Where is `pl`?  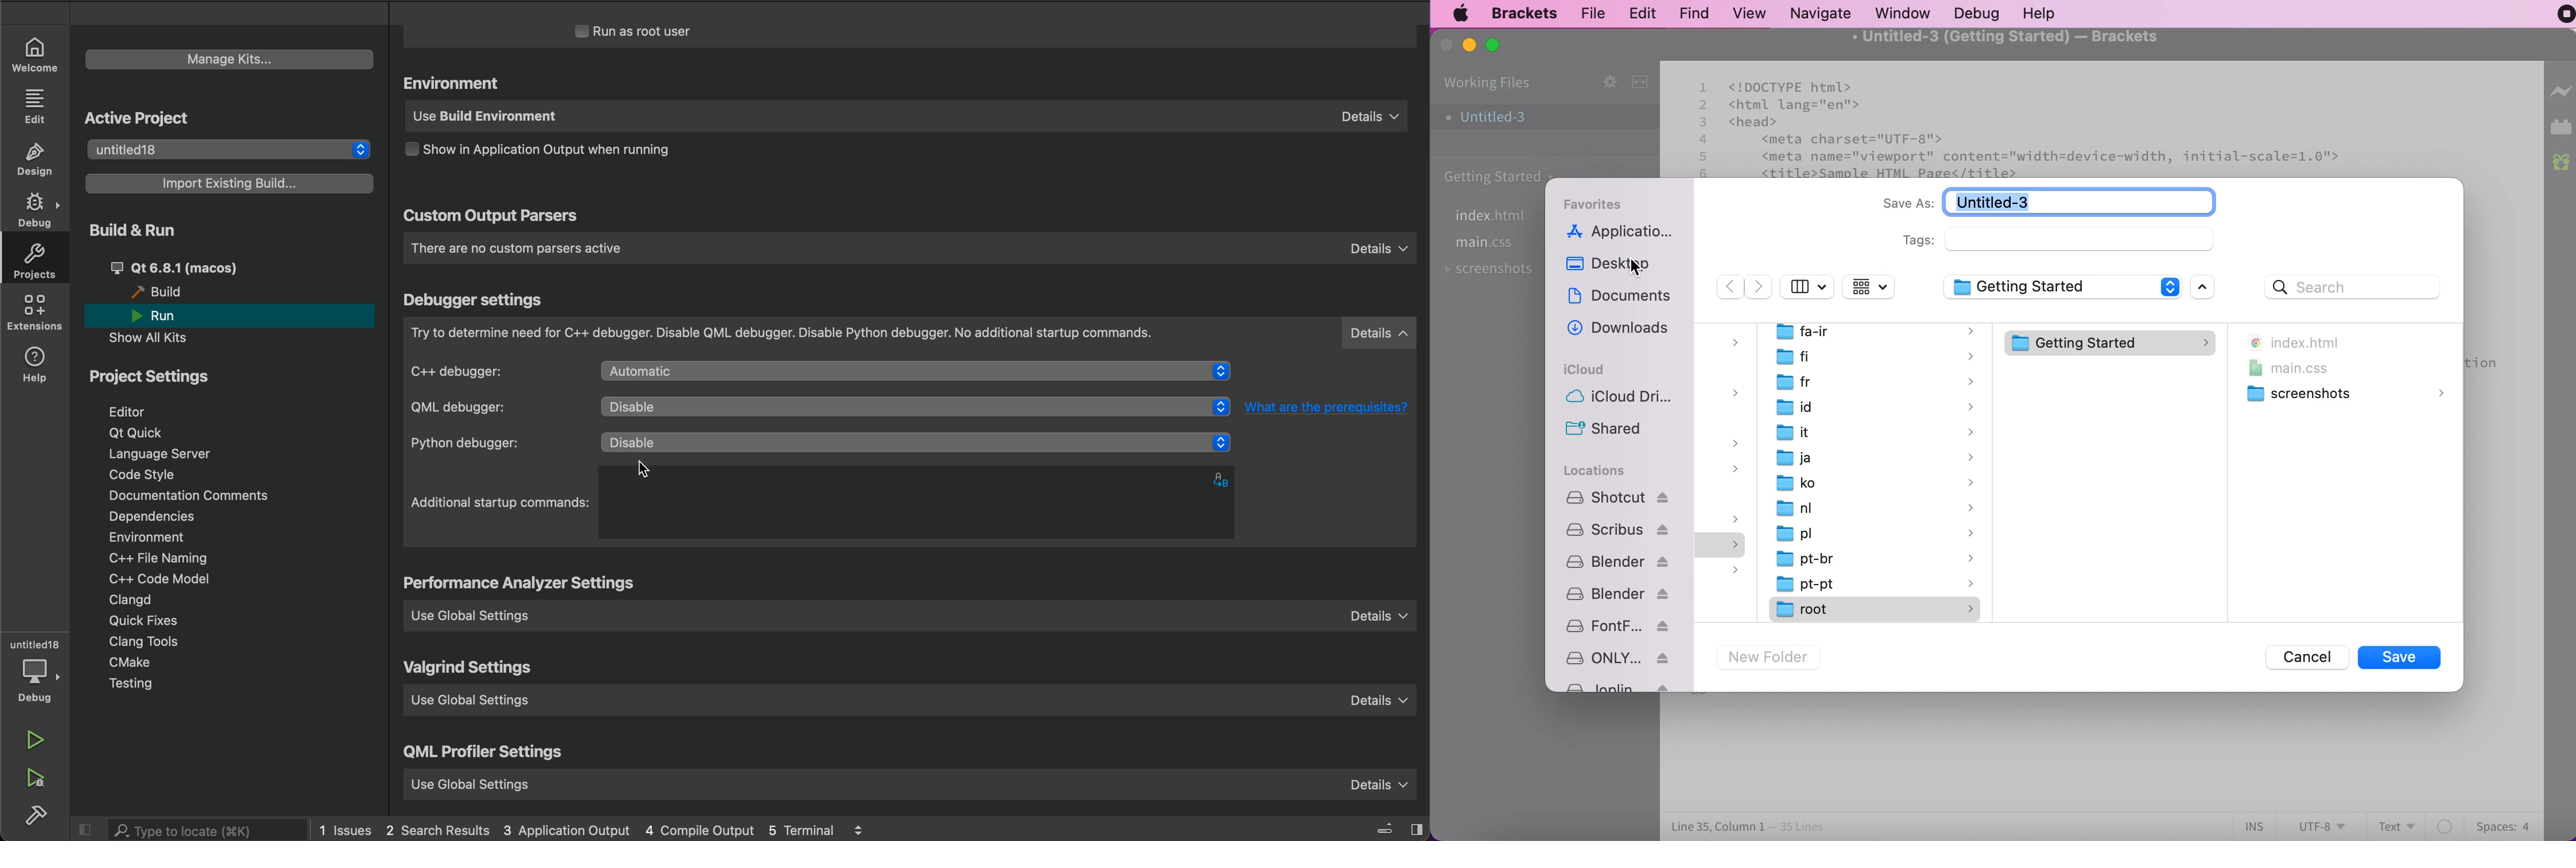 pl is located at coordinates (1876, 533).